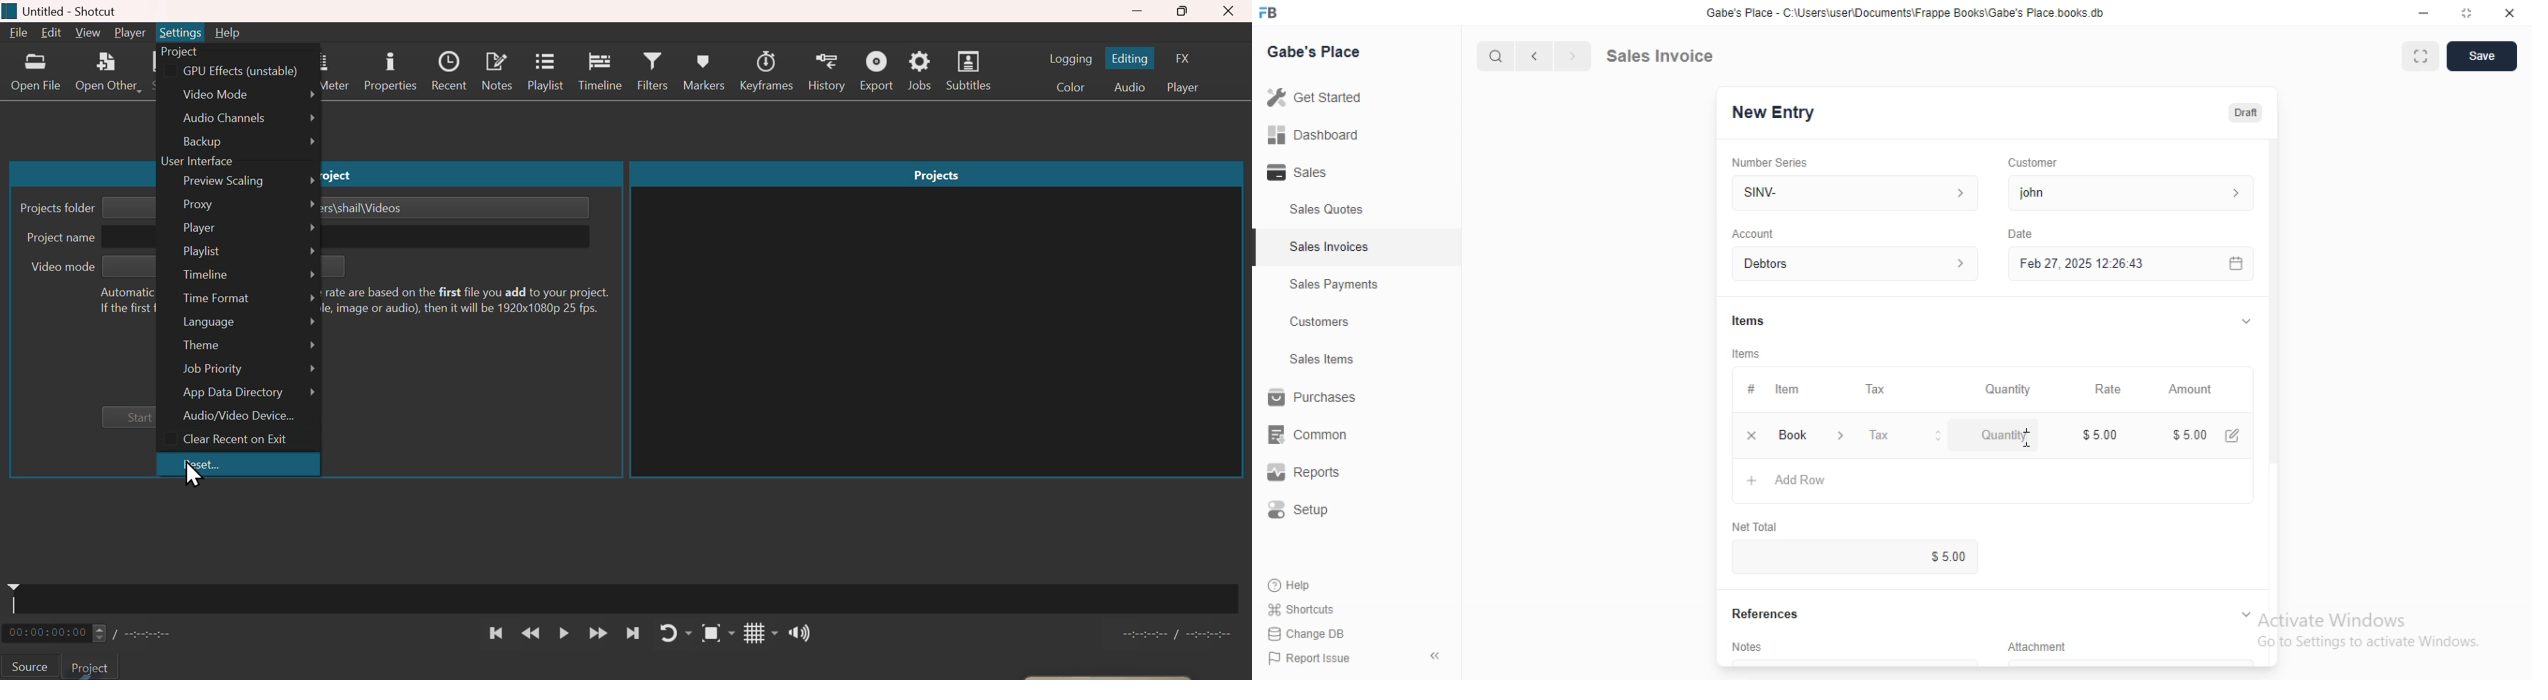 The width and height of the screenshot is (2548, 700). I want to click on Tax, so click(1908, 436).